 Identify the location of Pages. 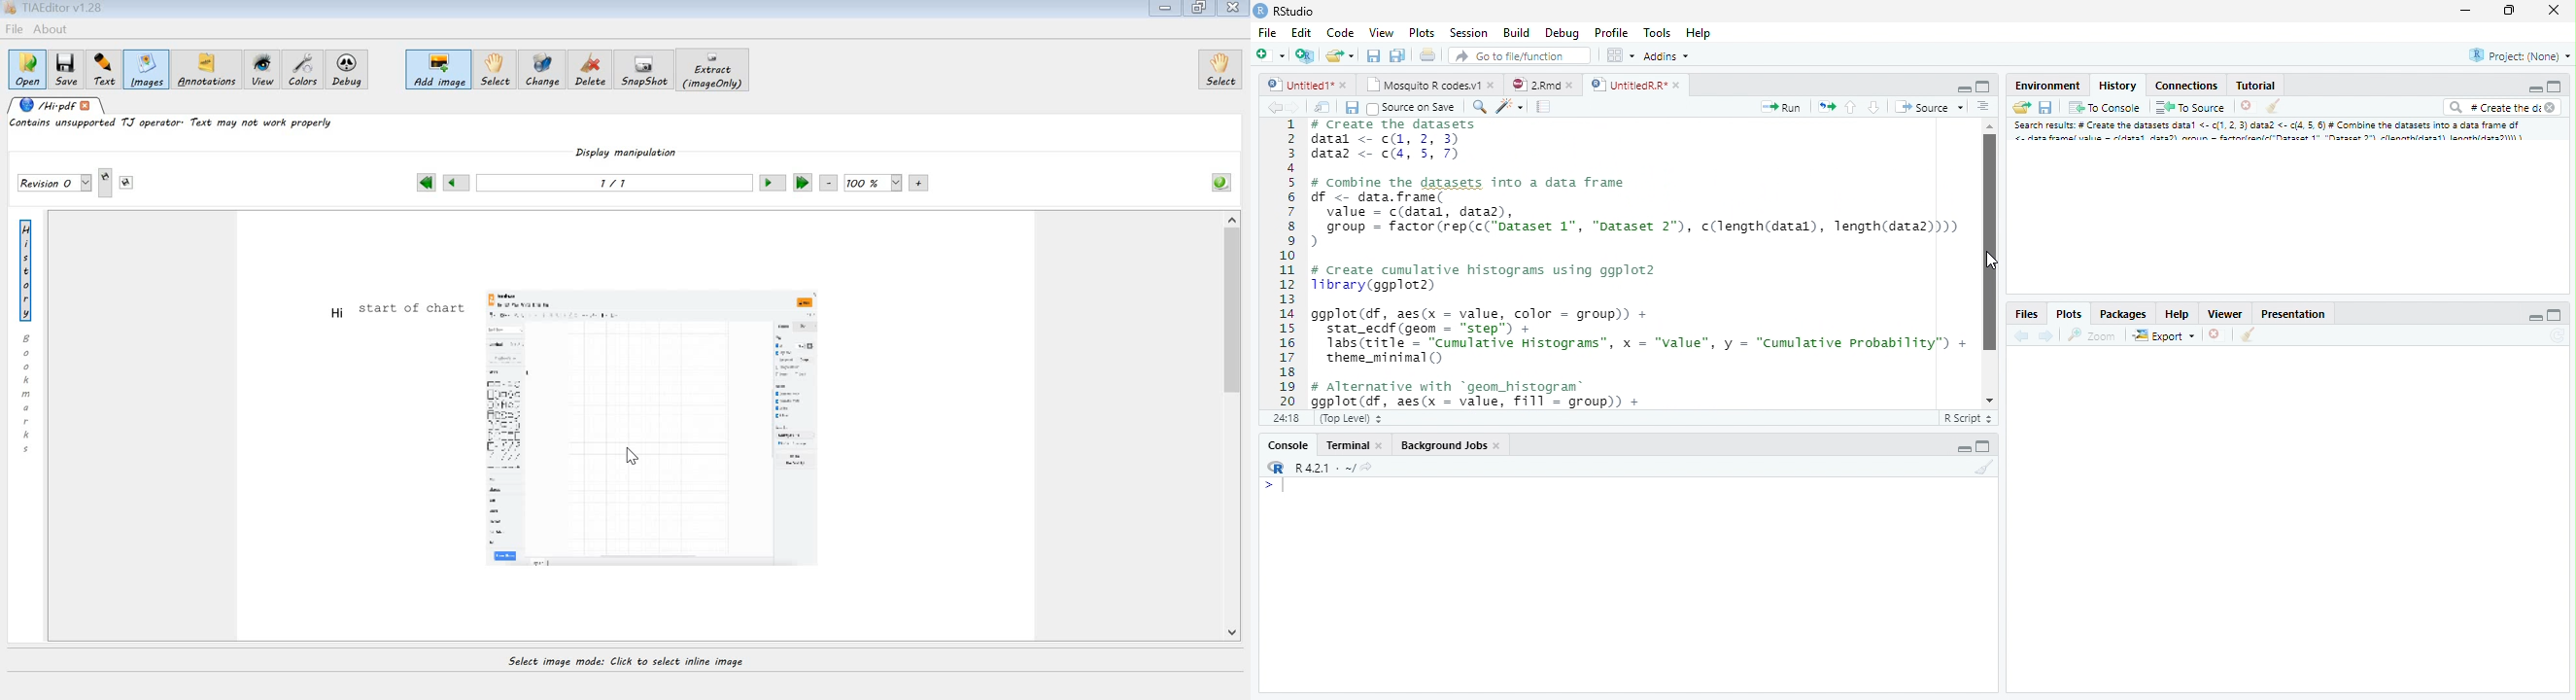
(1827, 109).